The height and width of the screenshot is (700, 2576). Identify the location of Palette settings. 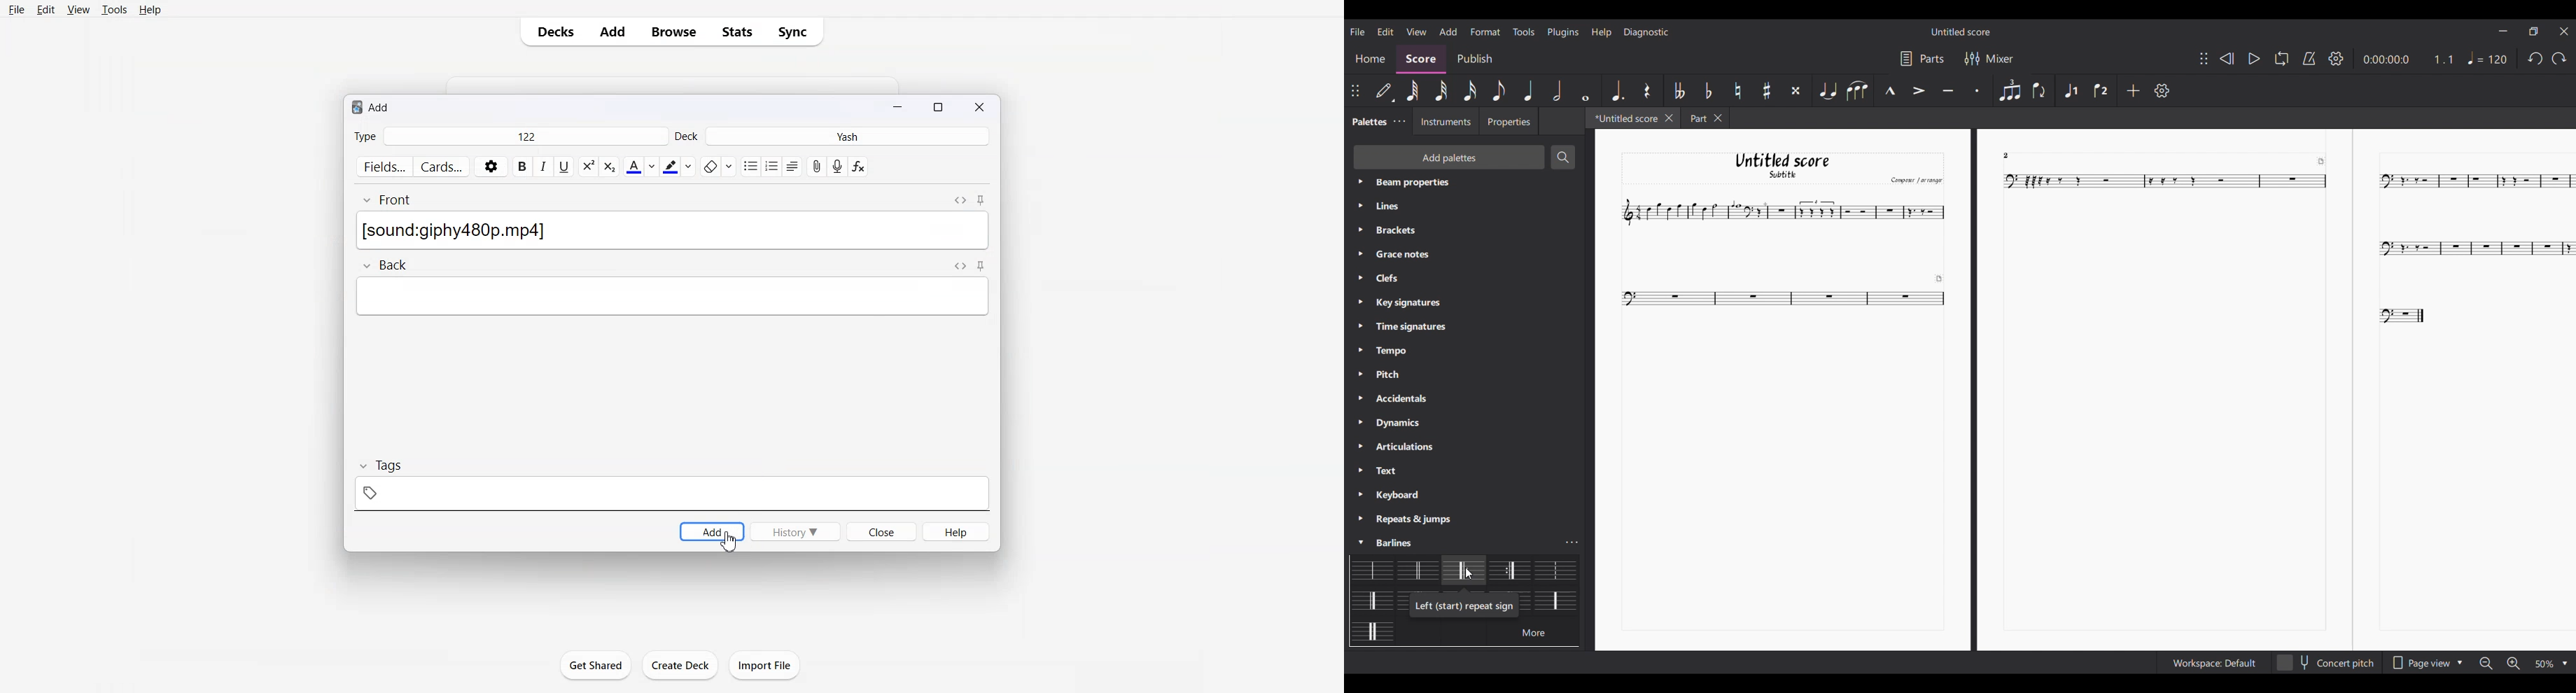
(1402, 279).